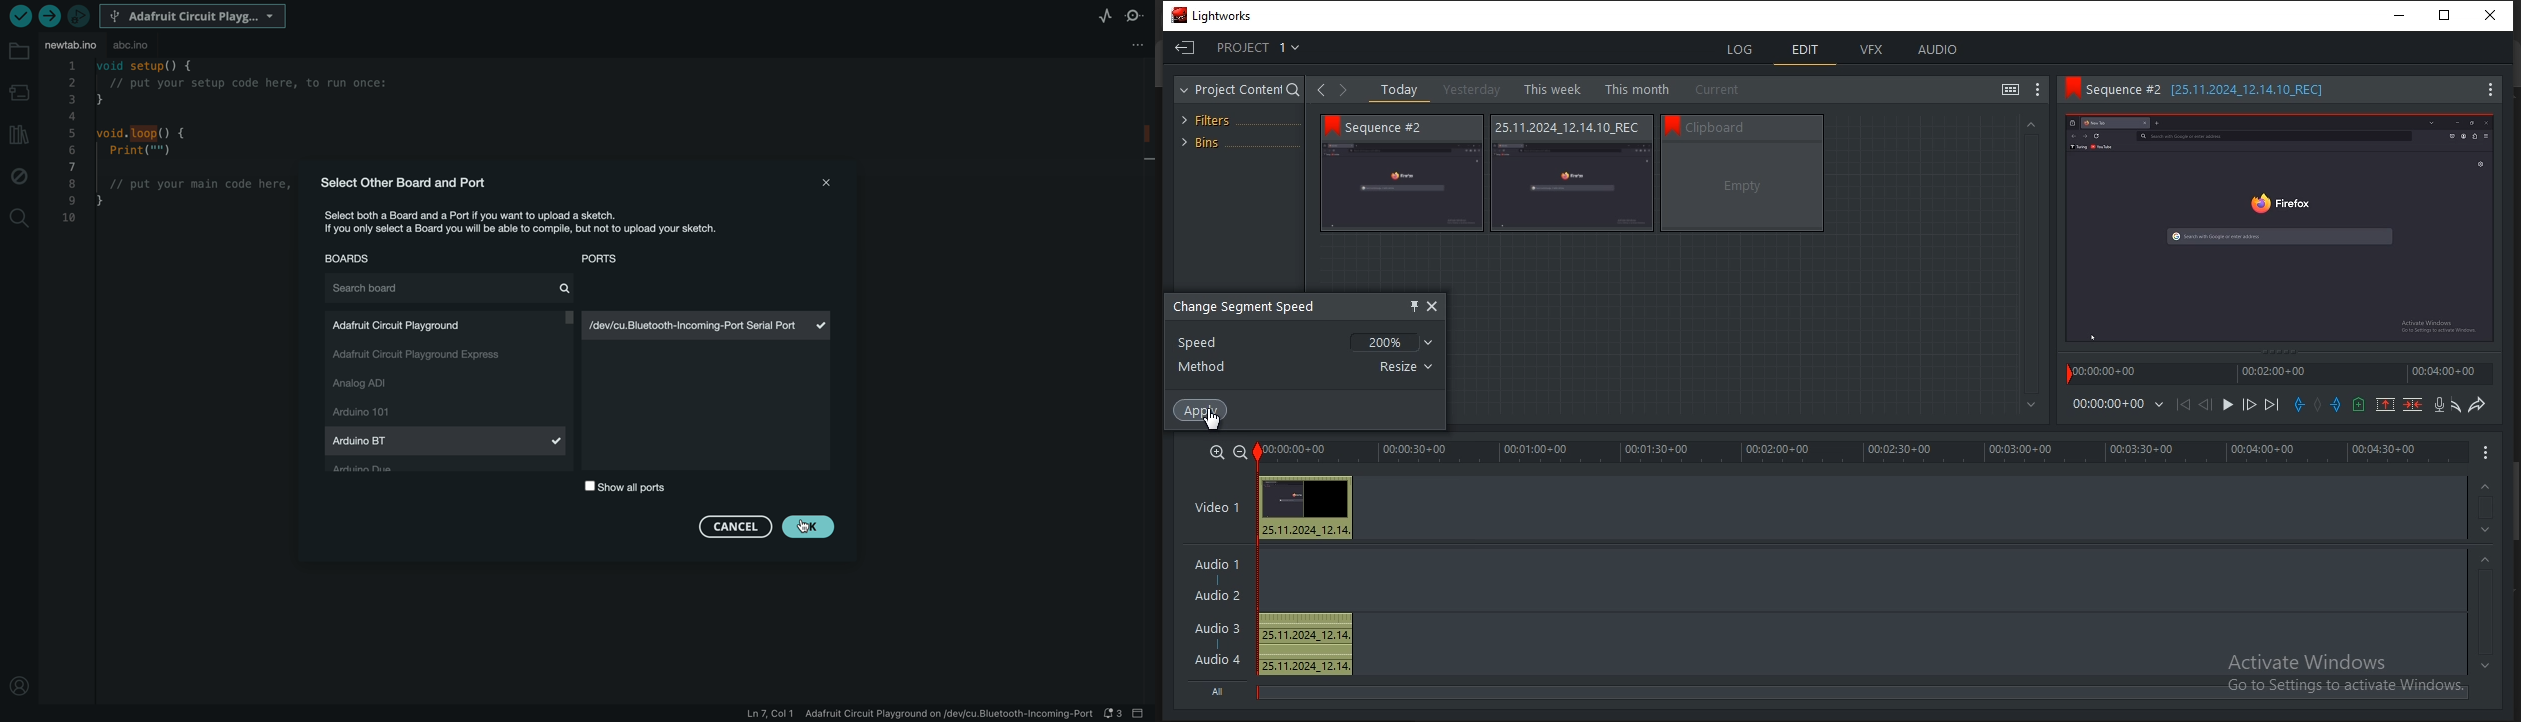 The height and width of the screenshot is (728, 2548). Describe the element at coordinates (2484, 89) in the screenshot. I see `Menu` at that location.